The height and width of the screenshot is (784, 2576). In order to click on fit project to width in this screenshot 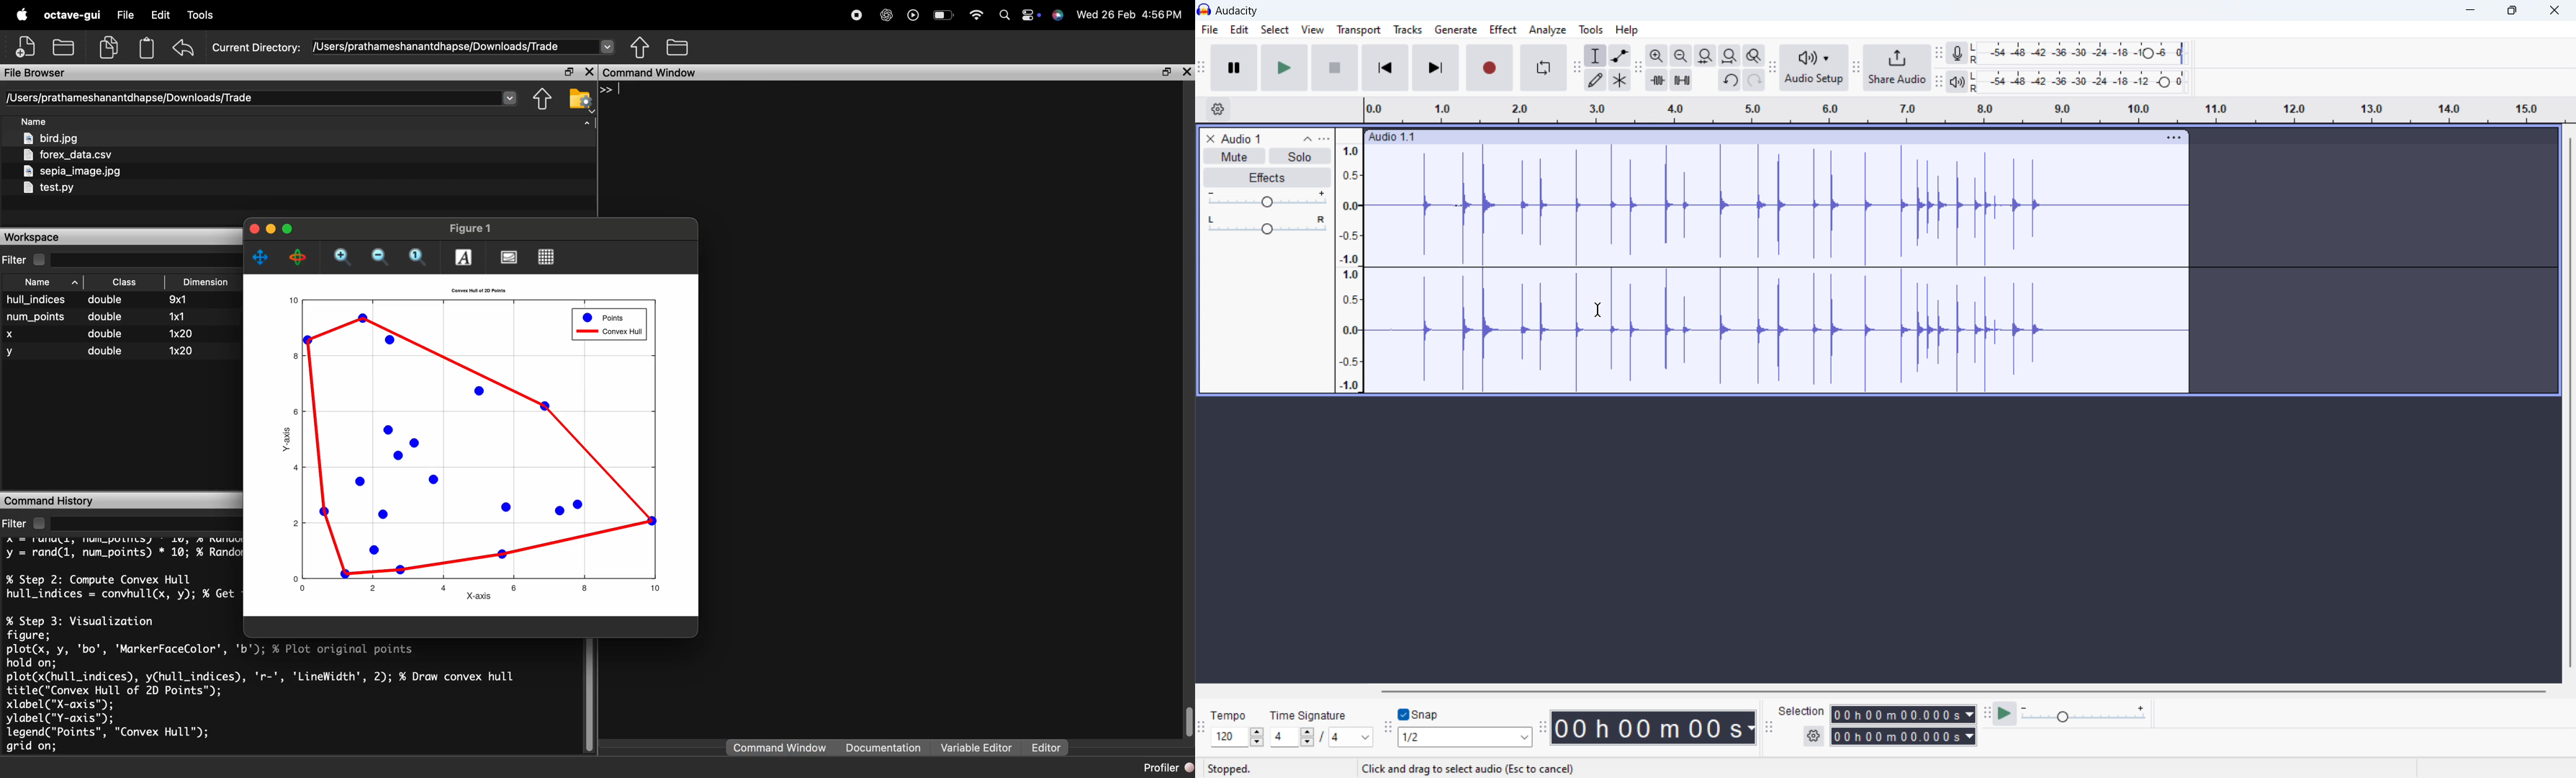, I will do `click(1730, 55)`.